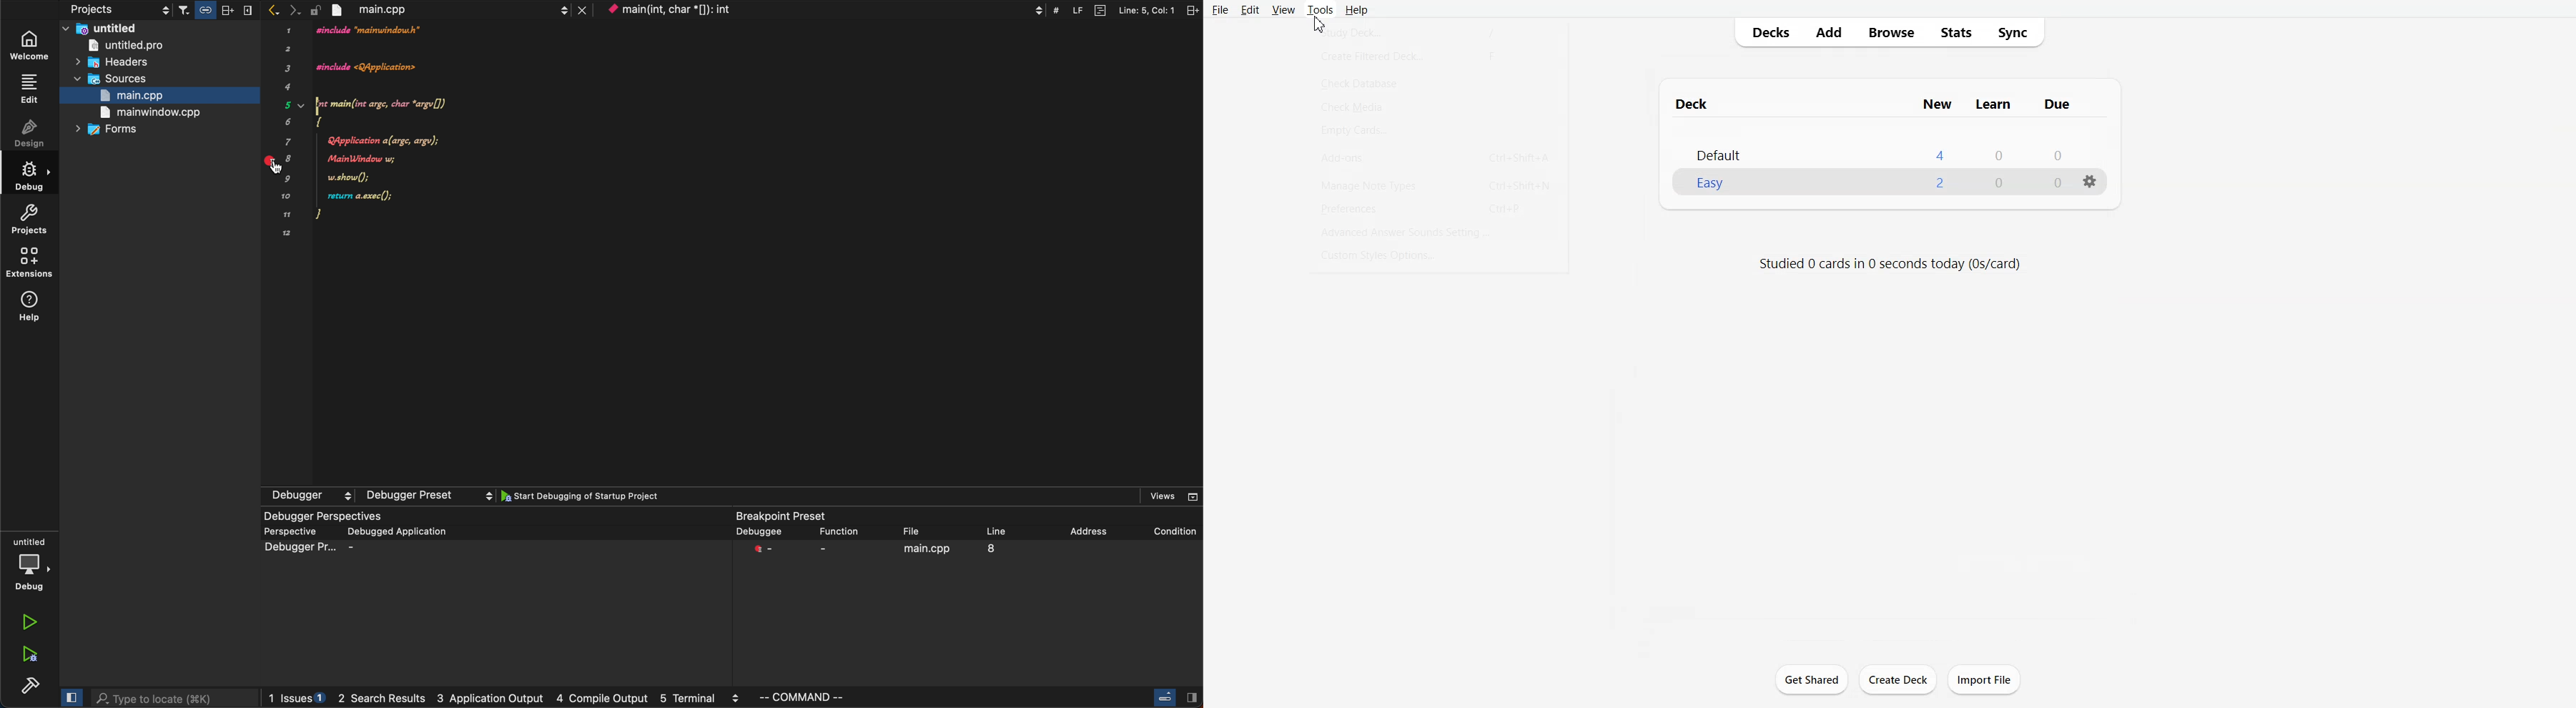 The image size is (2576, 728). Describe the element at coordinates (1814, 682) in the screenshot. I see `get shared` at that location.